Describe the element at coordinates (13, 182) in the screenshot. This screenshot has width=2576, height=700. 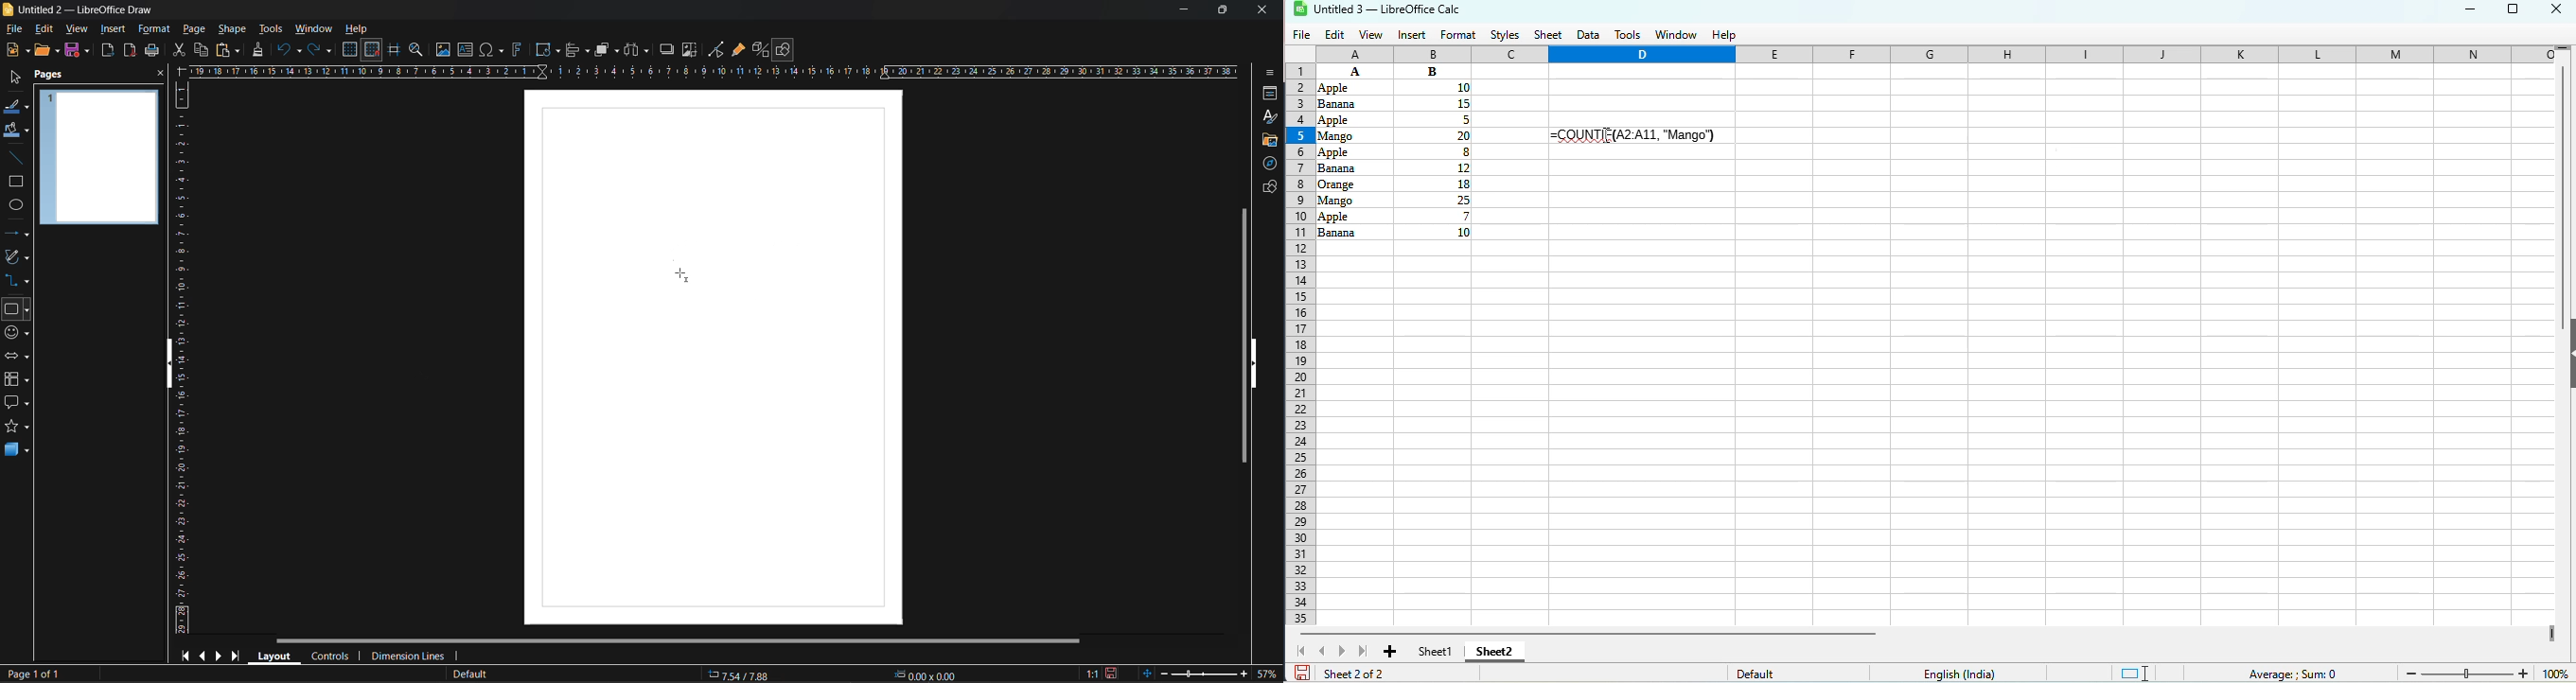
I see `rectangle` at that location.